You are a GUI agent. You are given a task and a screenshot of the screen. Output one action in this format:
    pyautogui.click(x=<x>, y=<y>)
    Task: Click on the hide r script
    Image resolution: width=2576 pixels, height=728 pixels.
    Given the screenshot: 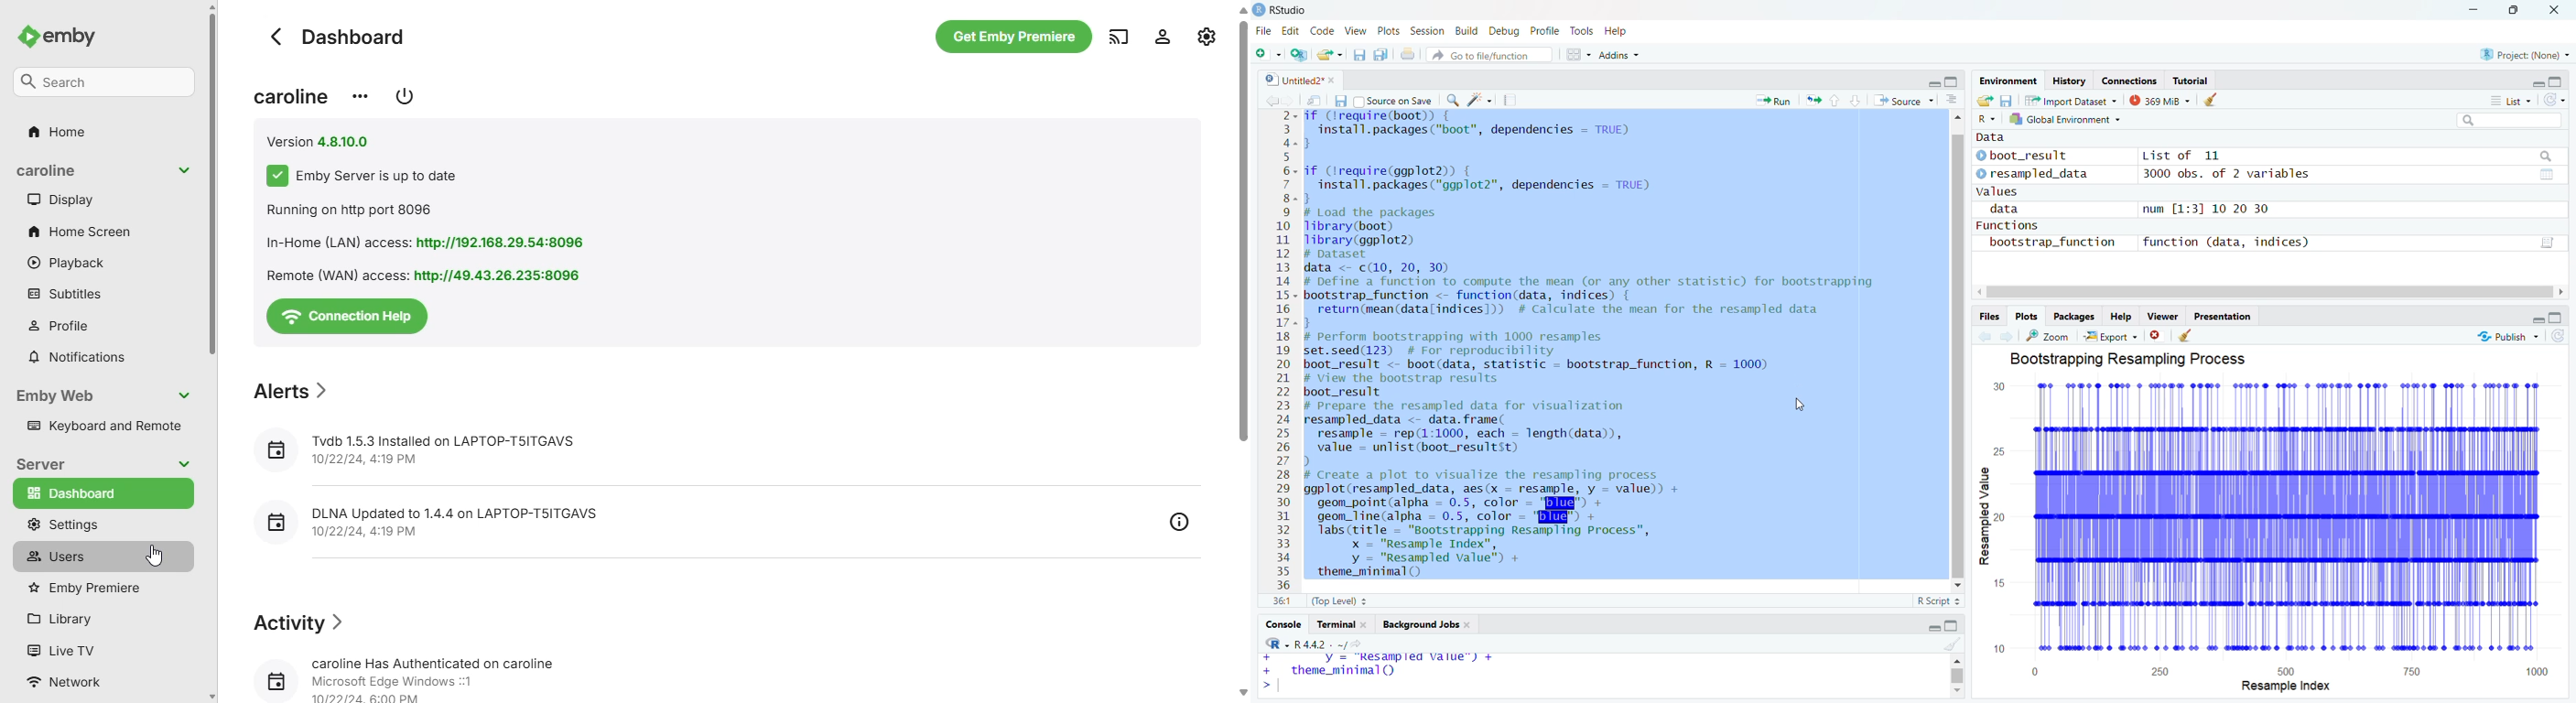 What is the action you would take?
    pyautogui.click(x=2534, y=320)
    